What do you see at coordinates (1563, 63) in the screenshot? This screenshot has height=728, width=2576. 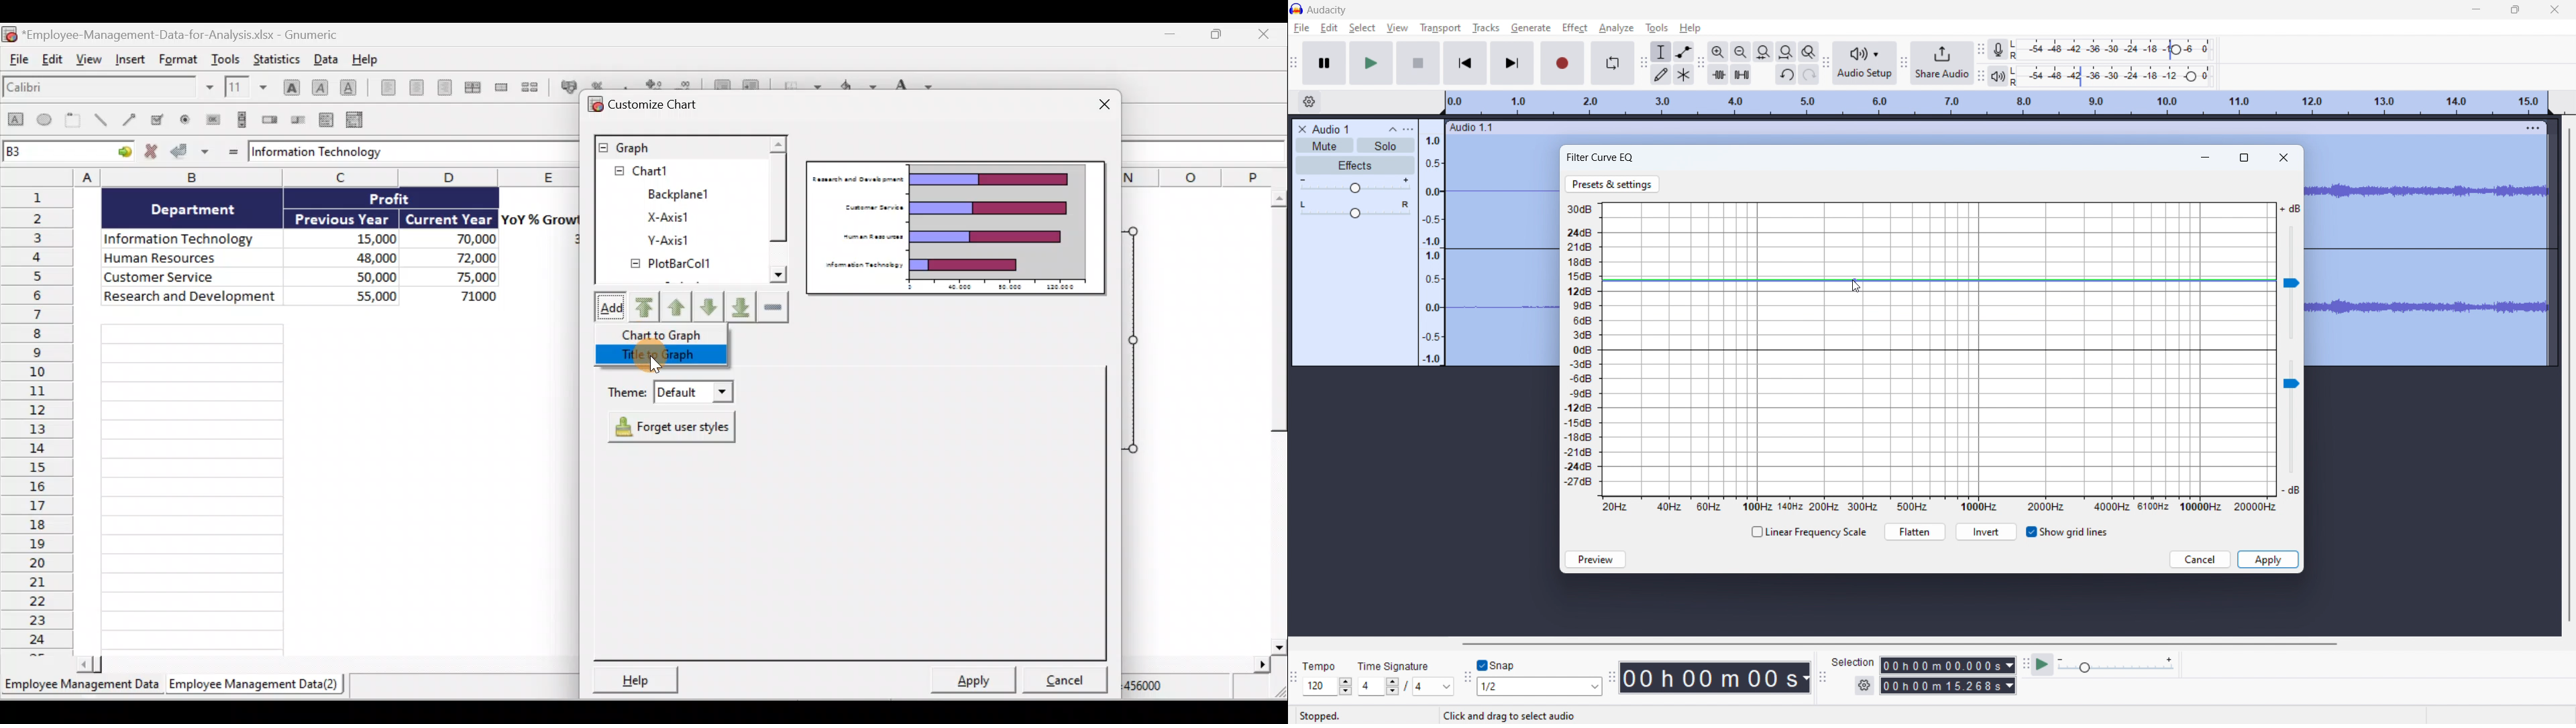 I see `record` at bounding box center [1563, 63].